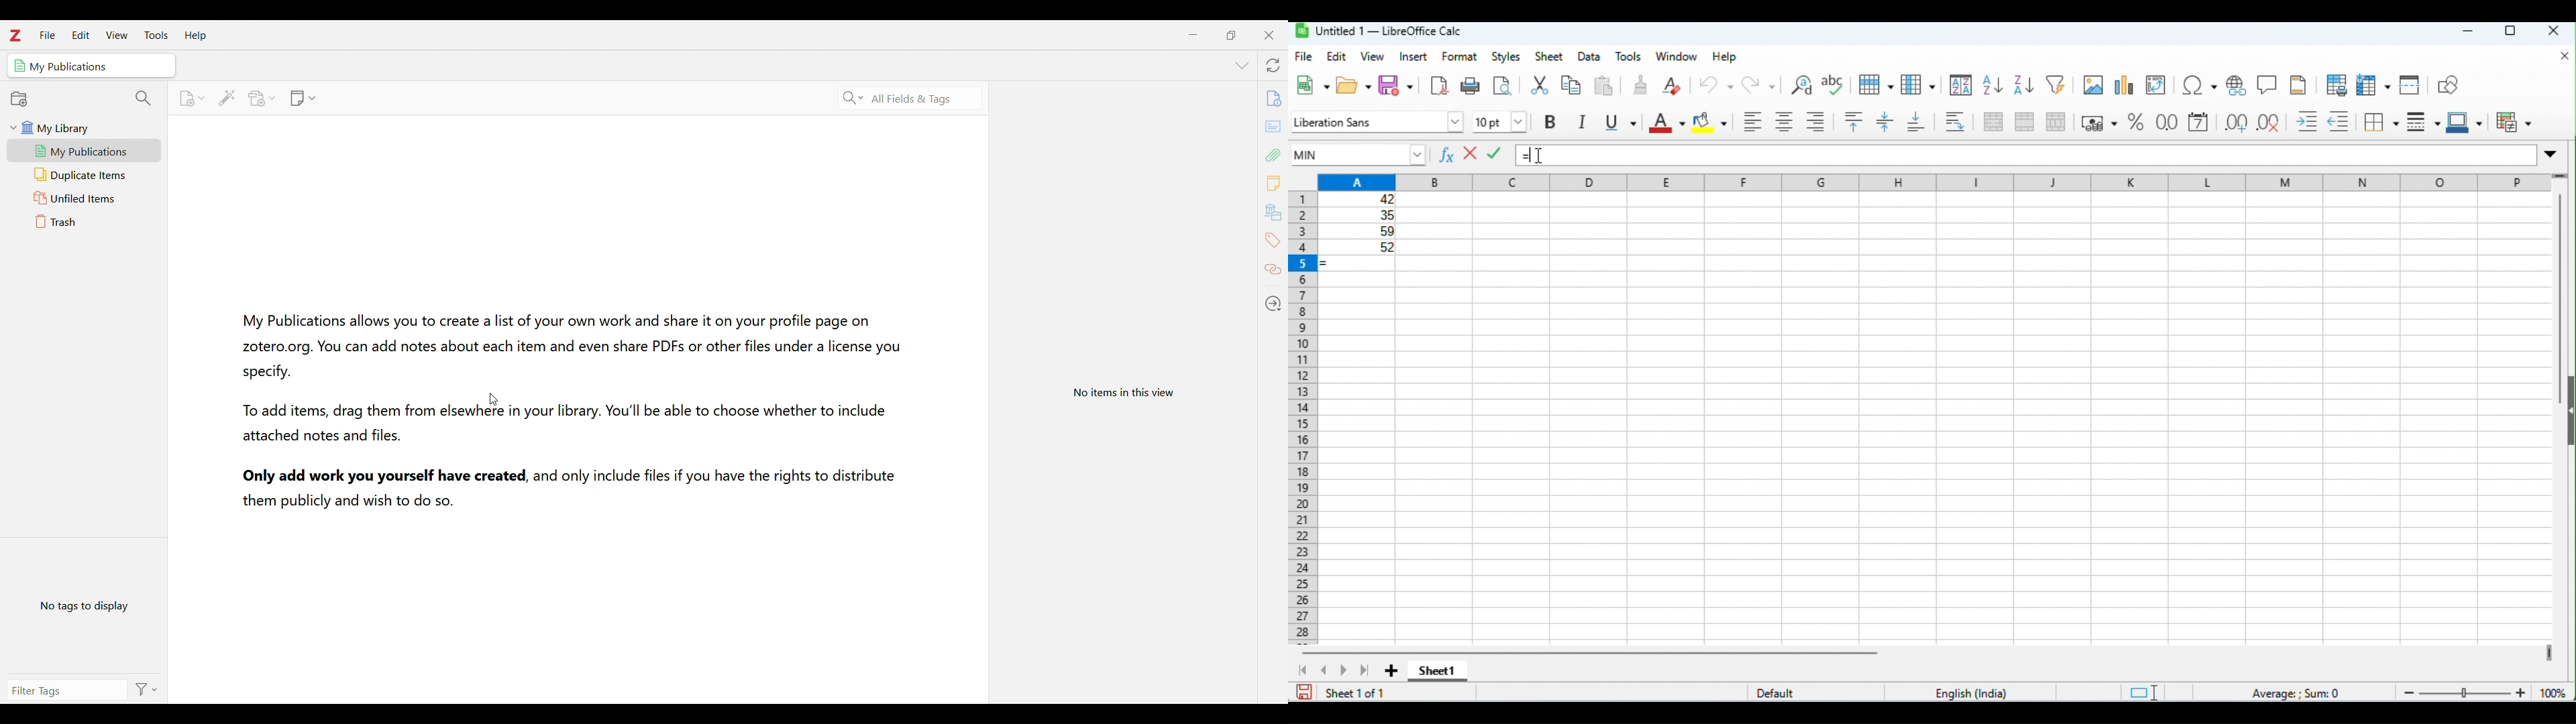 The height and width of the screenshot is (728, 2576). What do you see at coordinates (19, 99) in the screenshot?
I see `Add new collection` at bounding box center [19, 99].